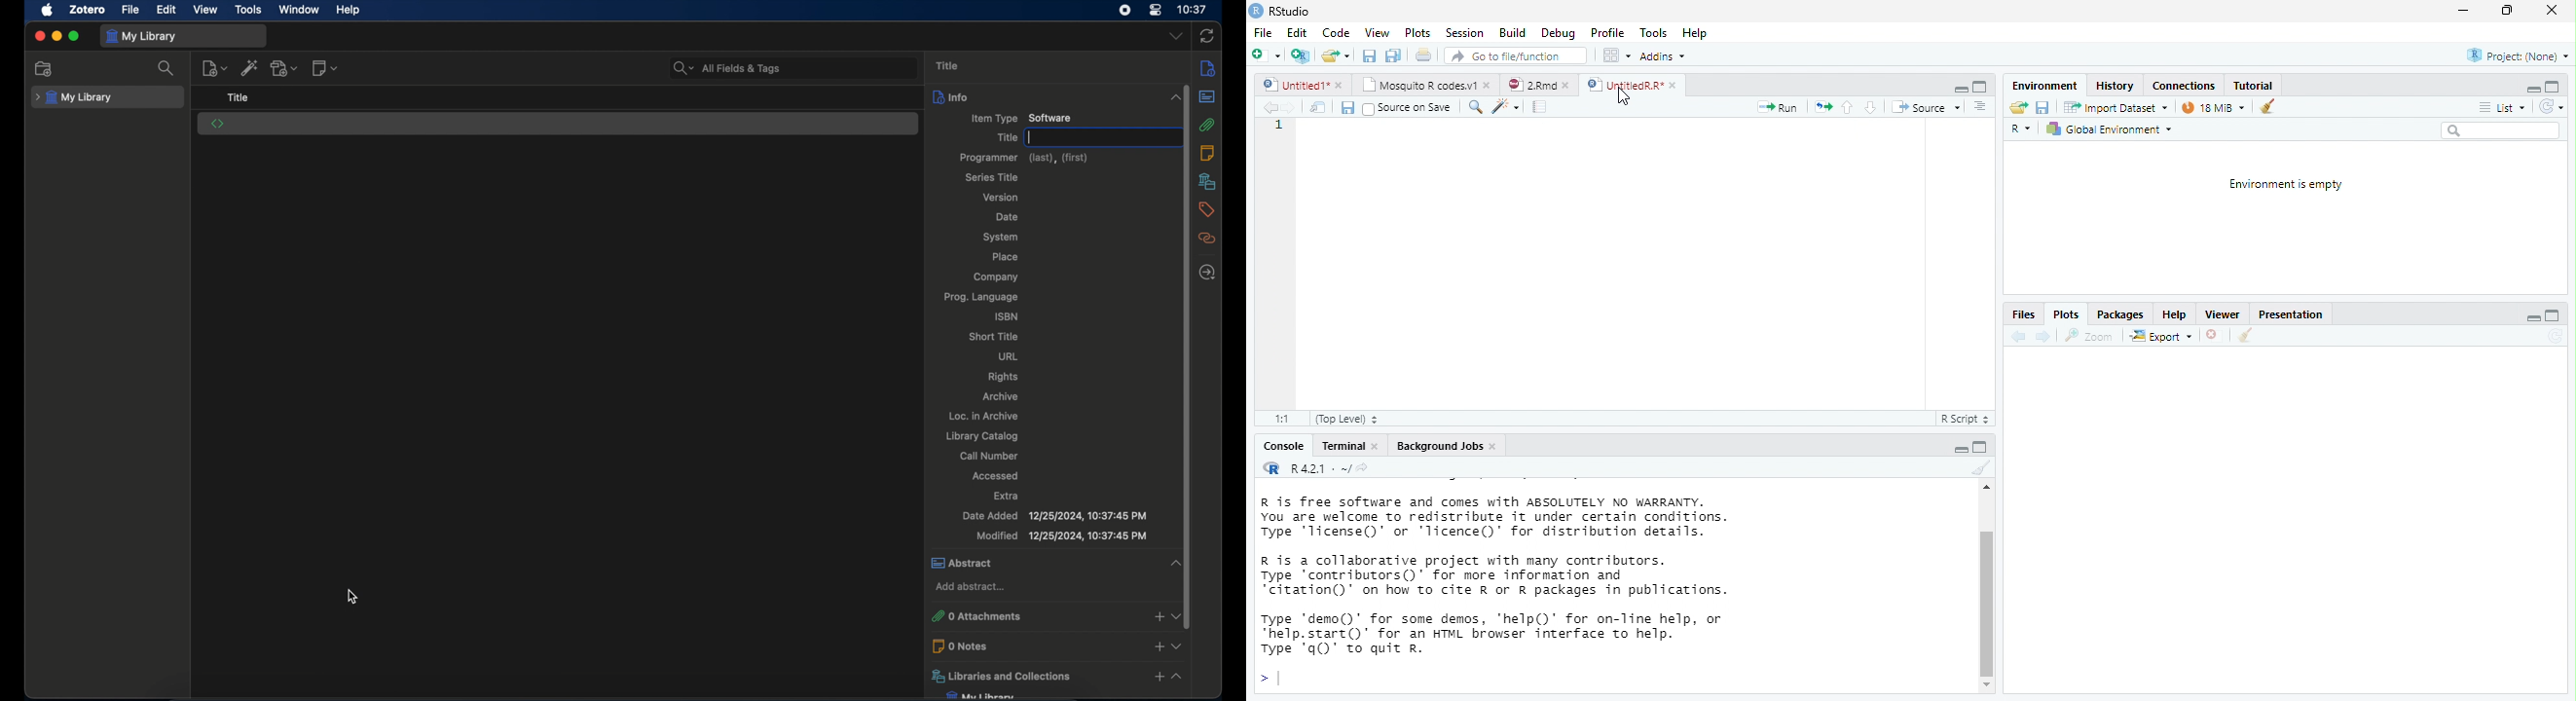 The height and width of the screenshot is (728, 2576). I want to click on File, so click(1262, 33).